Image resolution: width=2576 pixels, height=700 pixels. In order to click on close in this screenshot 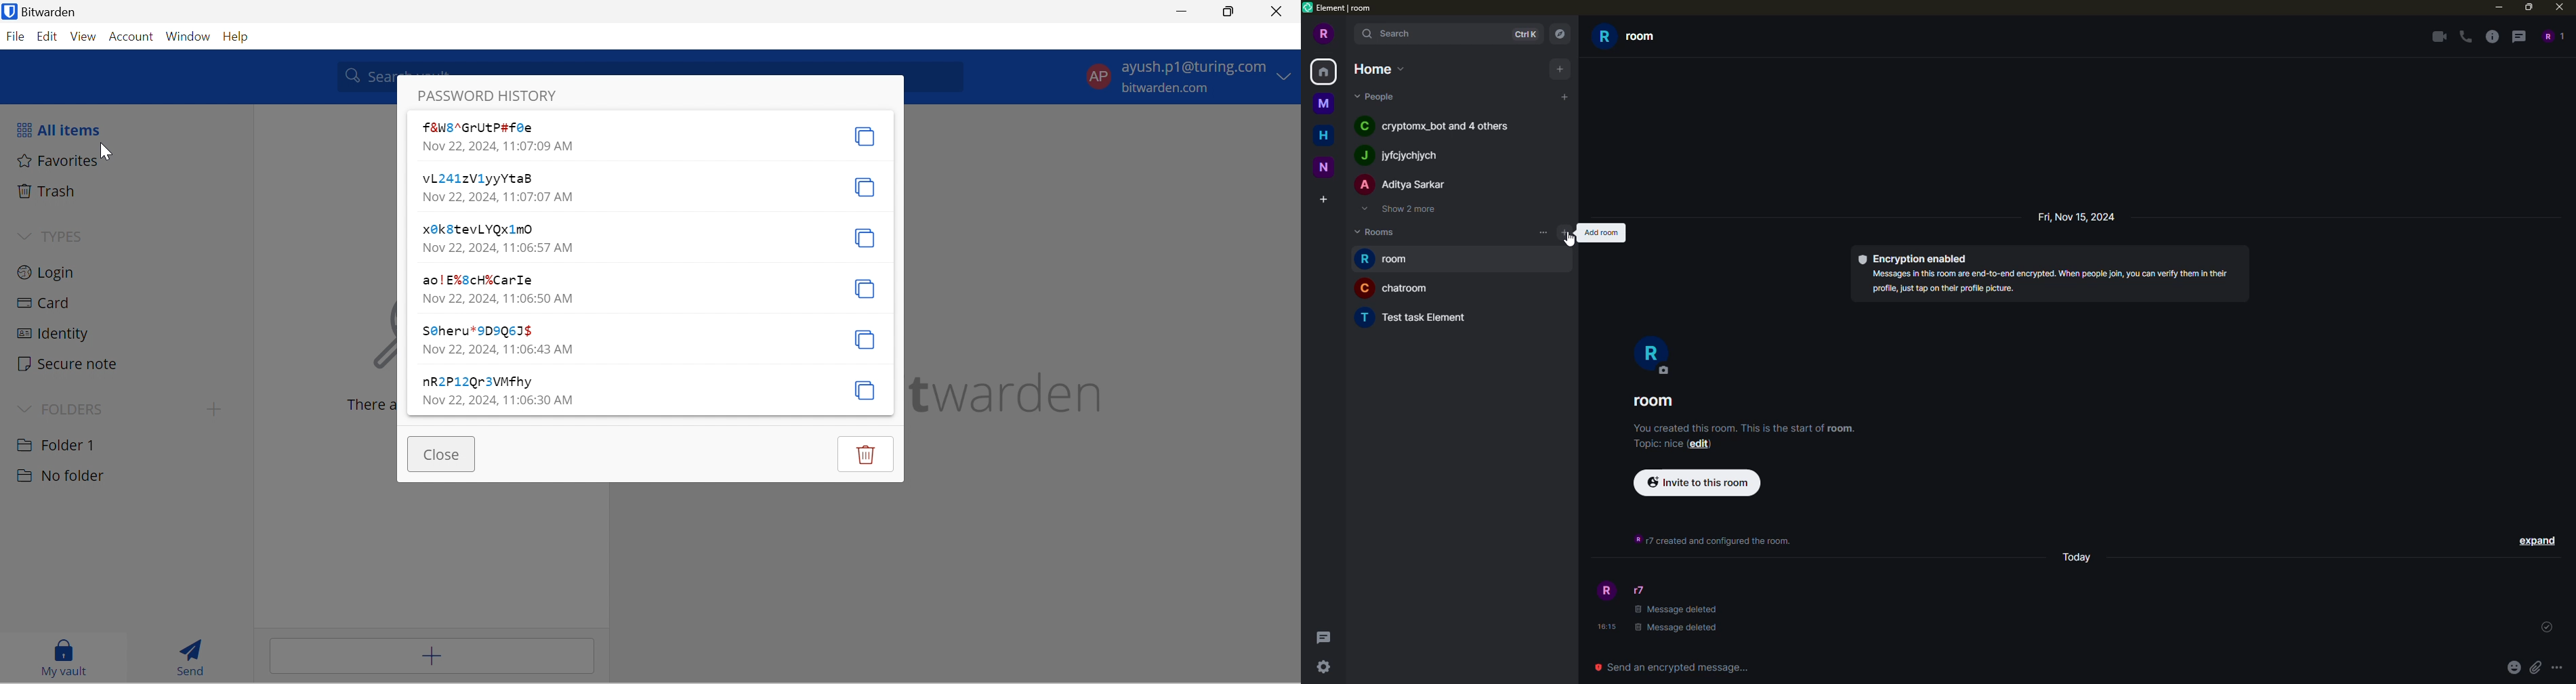, I will do `click(2559, 7)`.